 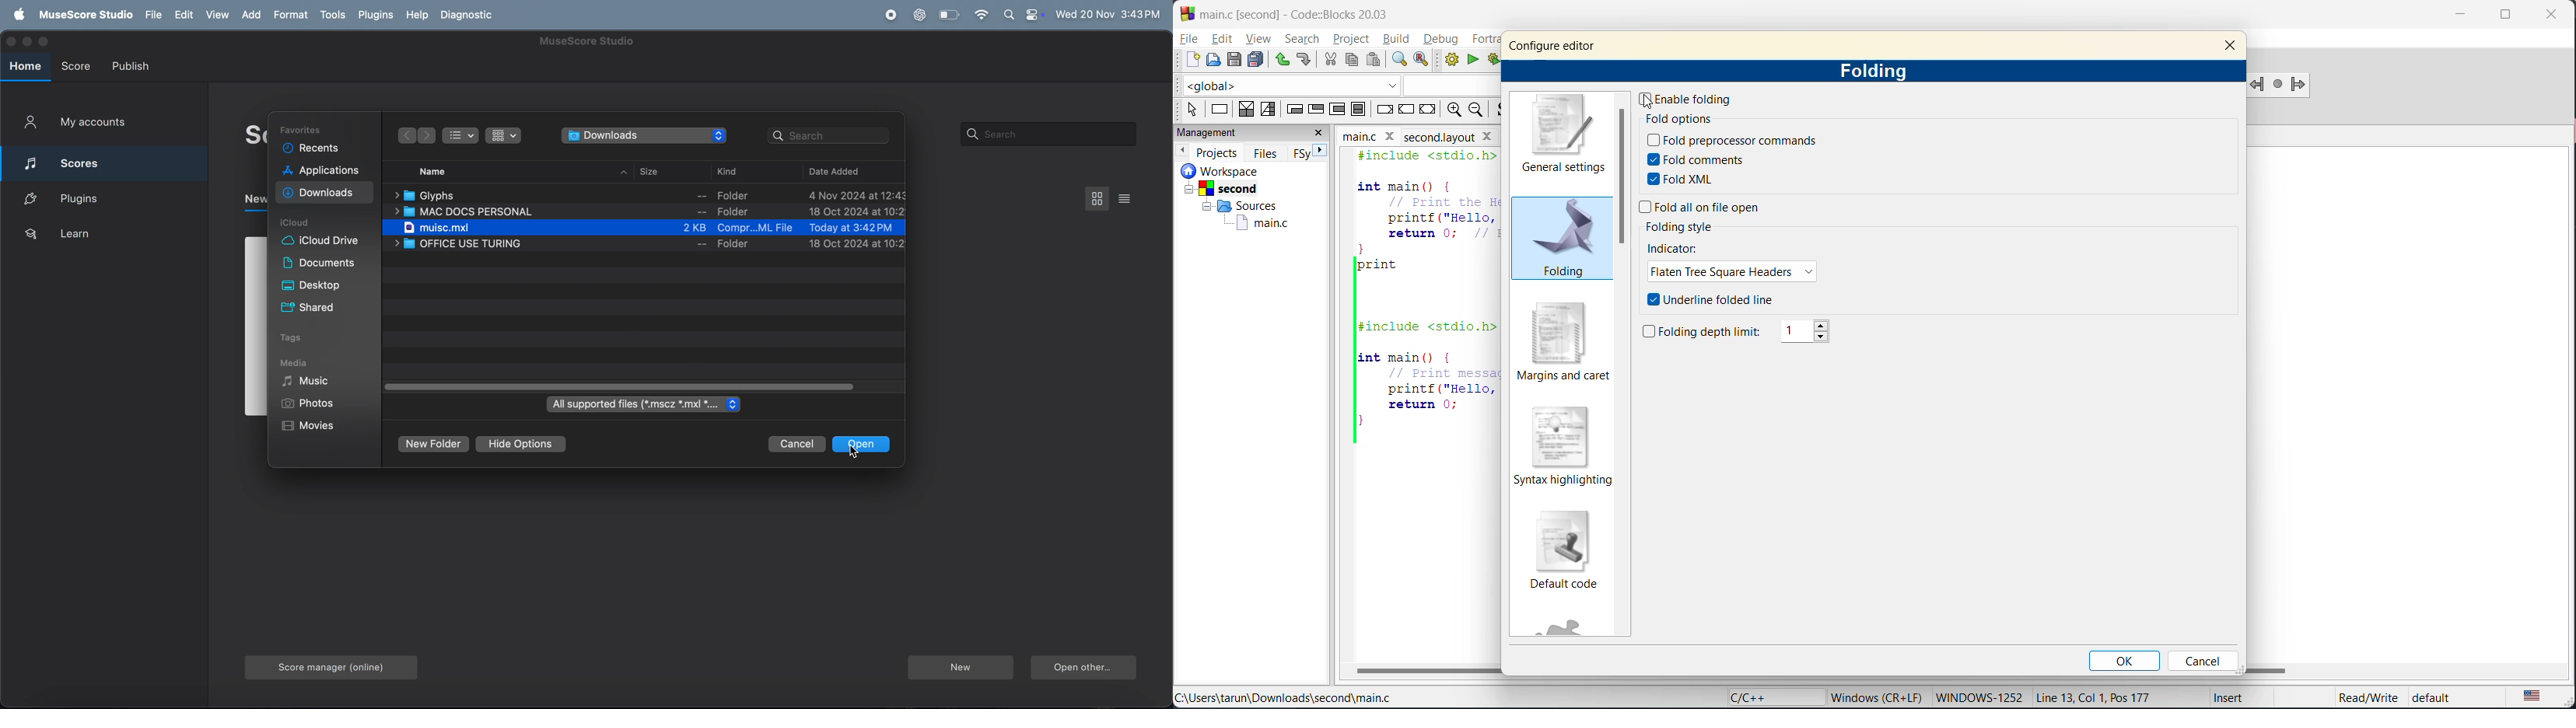 I want to click on date added, so click(x=840, y=172).